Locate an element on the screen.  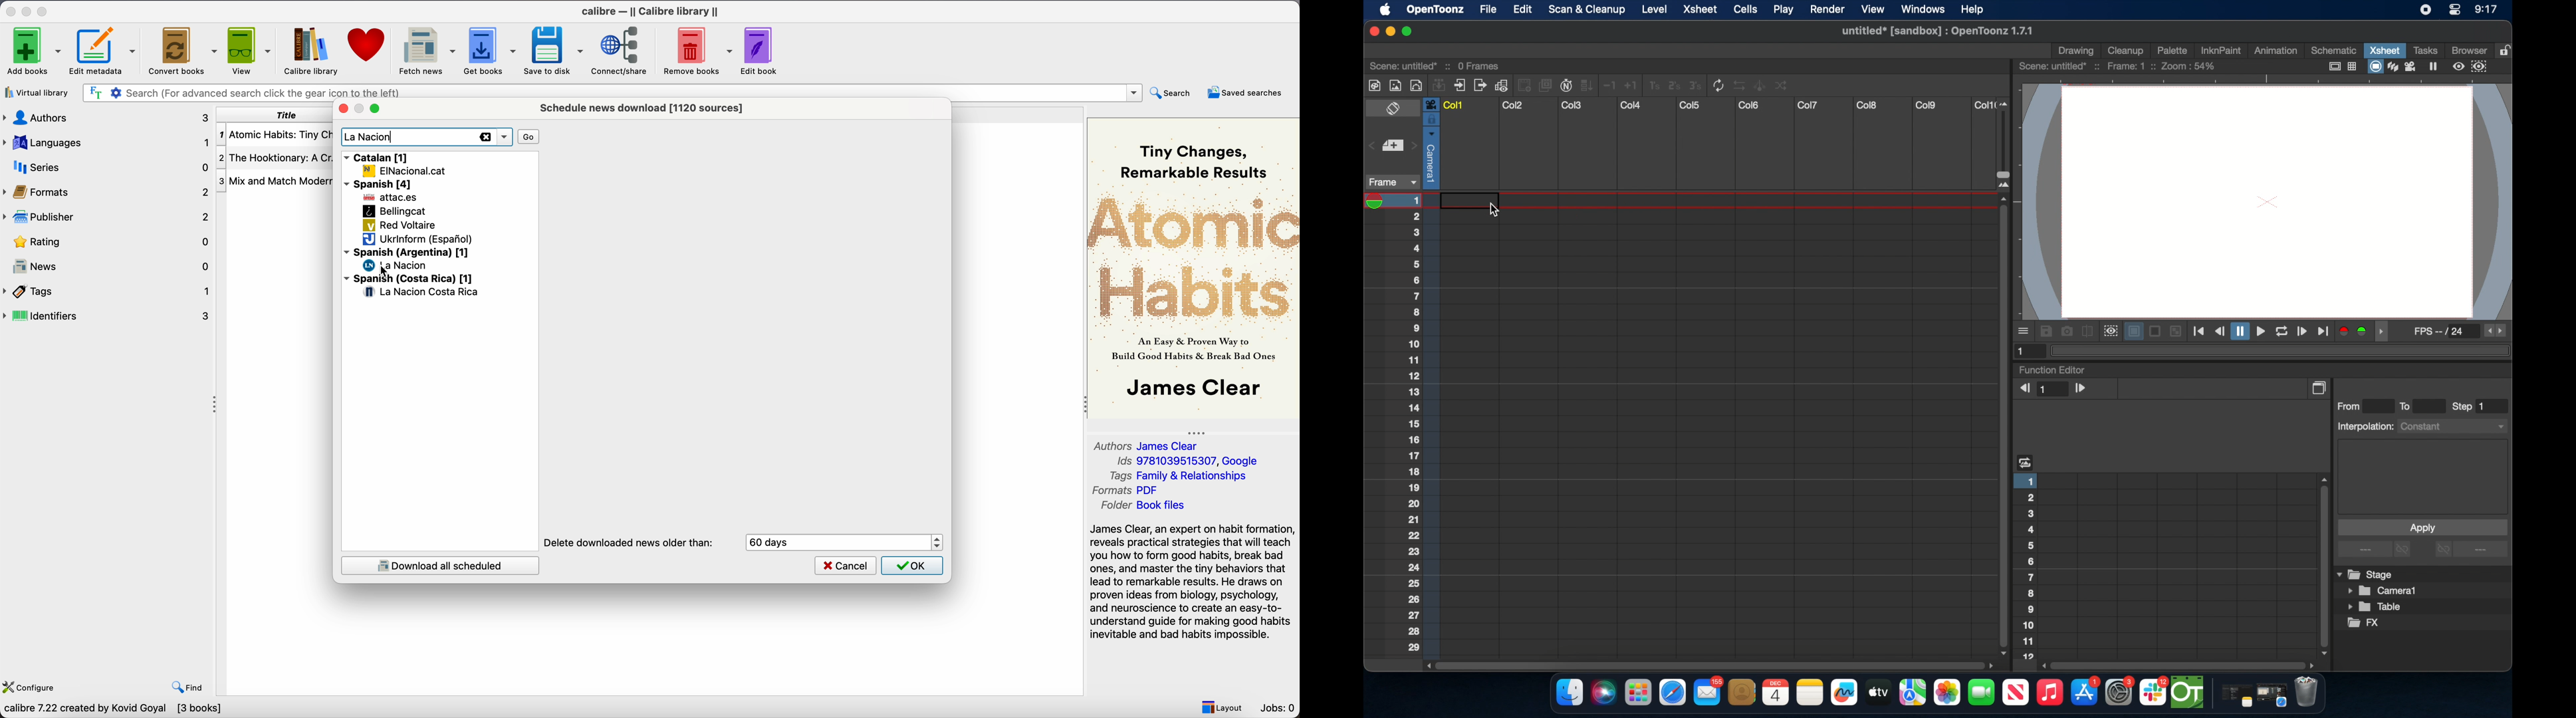
connect/share is located at coordinates (622, 50).